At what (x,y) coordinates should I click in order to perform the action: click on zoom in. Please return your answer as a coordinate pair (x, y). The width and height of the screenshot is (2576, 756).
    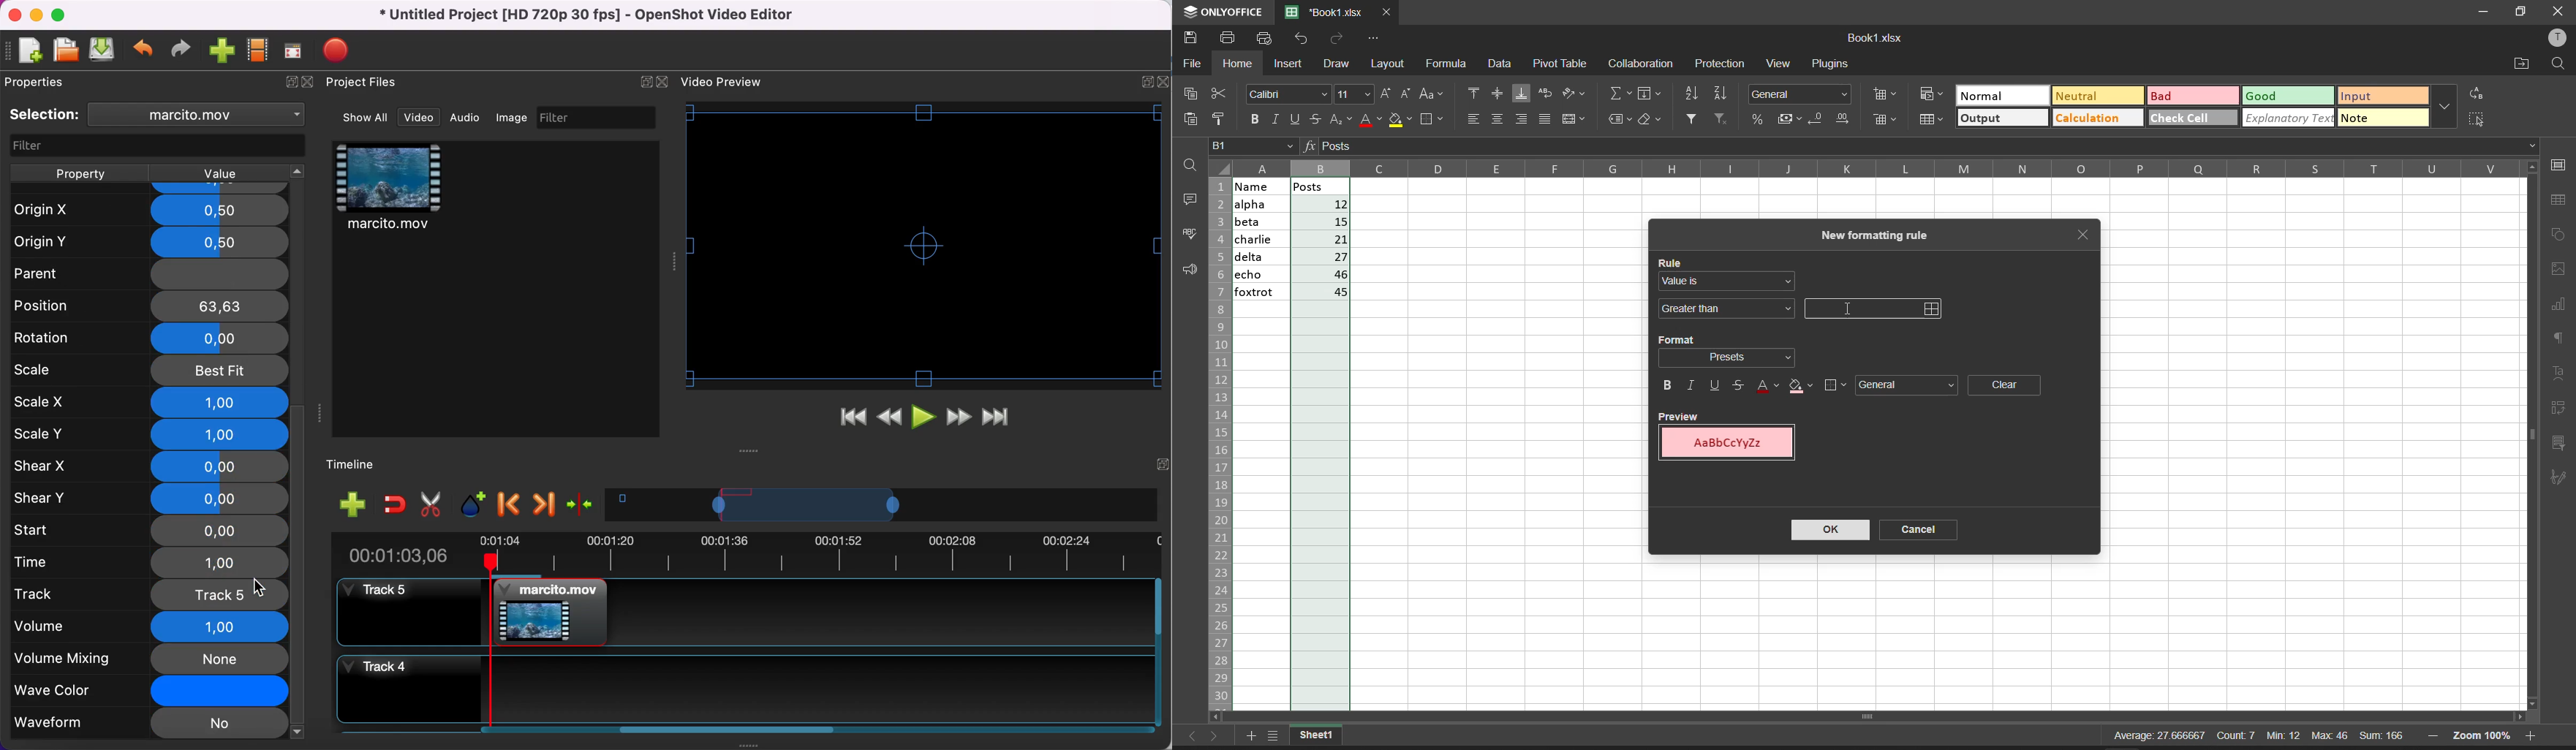
    Looking at the image, I should click on (2533, 735).